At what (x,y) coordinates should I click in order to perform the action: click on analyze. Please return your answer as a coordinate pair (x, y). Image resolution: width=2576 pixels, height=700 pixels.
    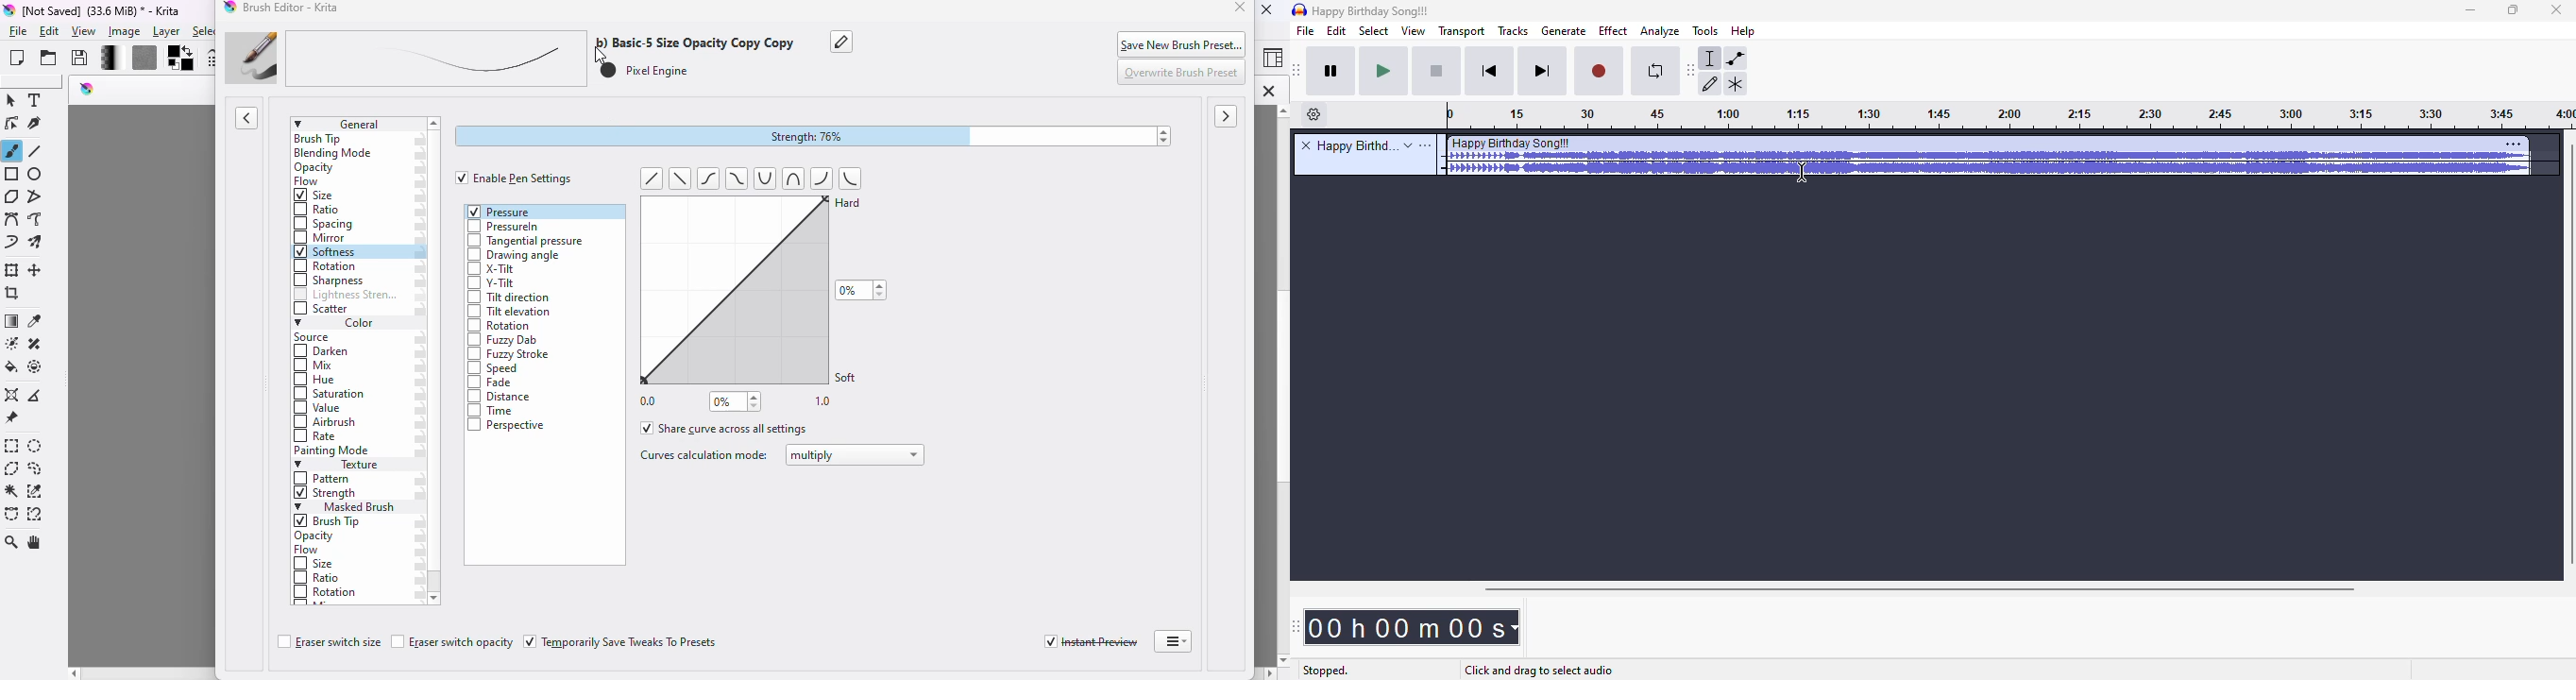
    Looking at the image, I should click on (1660, 32).